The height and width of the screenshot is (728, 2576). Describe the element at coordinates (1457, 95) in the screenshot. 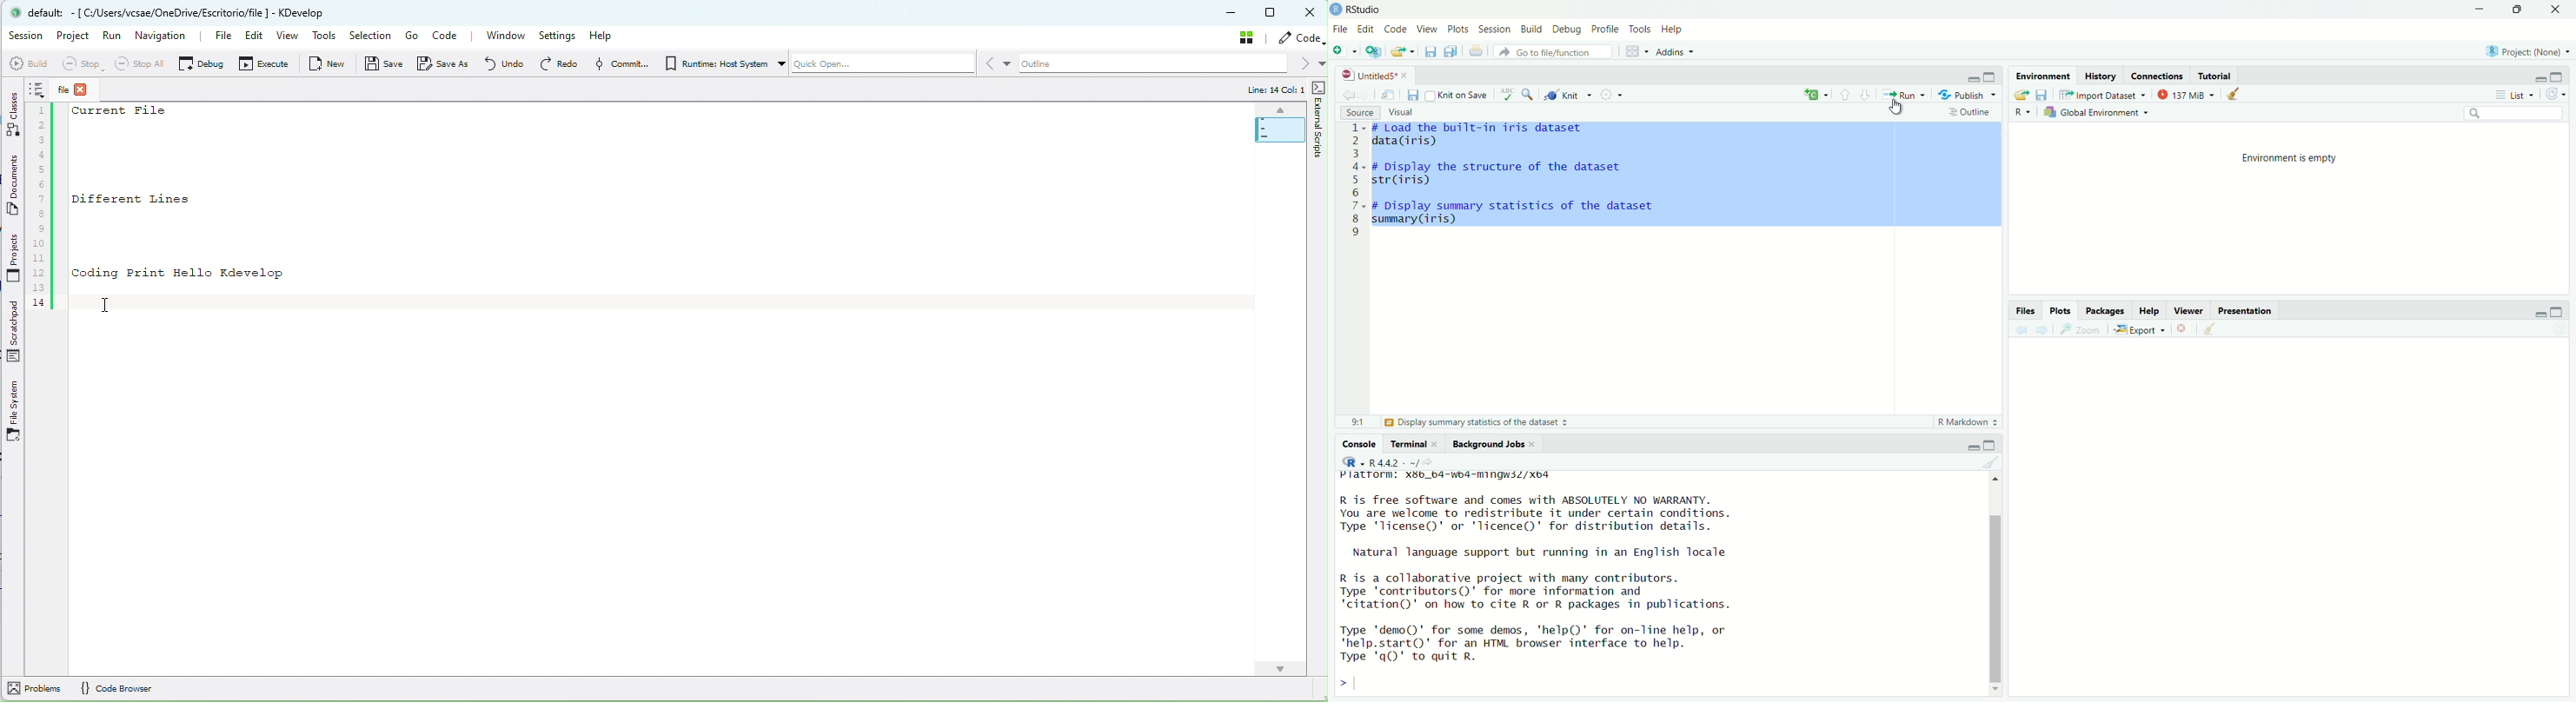

I see `Knit on Save` at that location.